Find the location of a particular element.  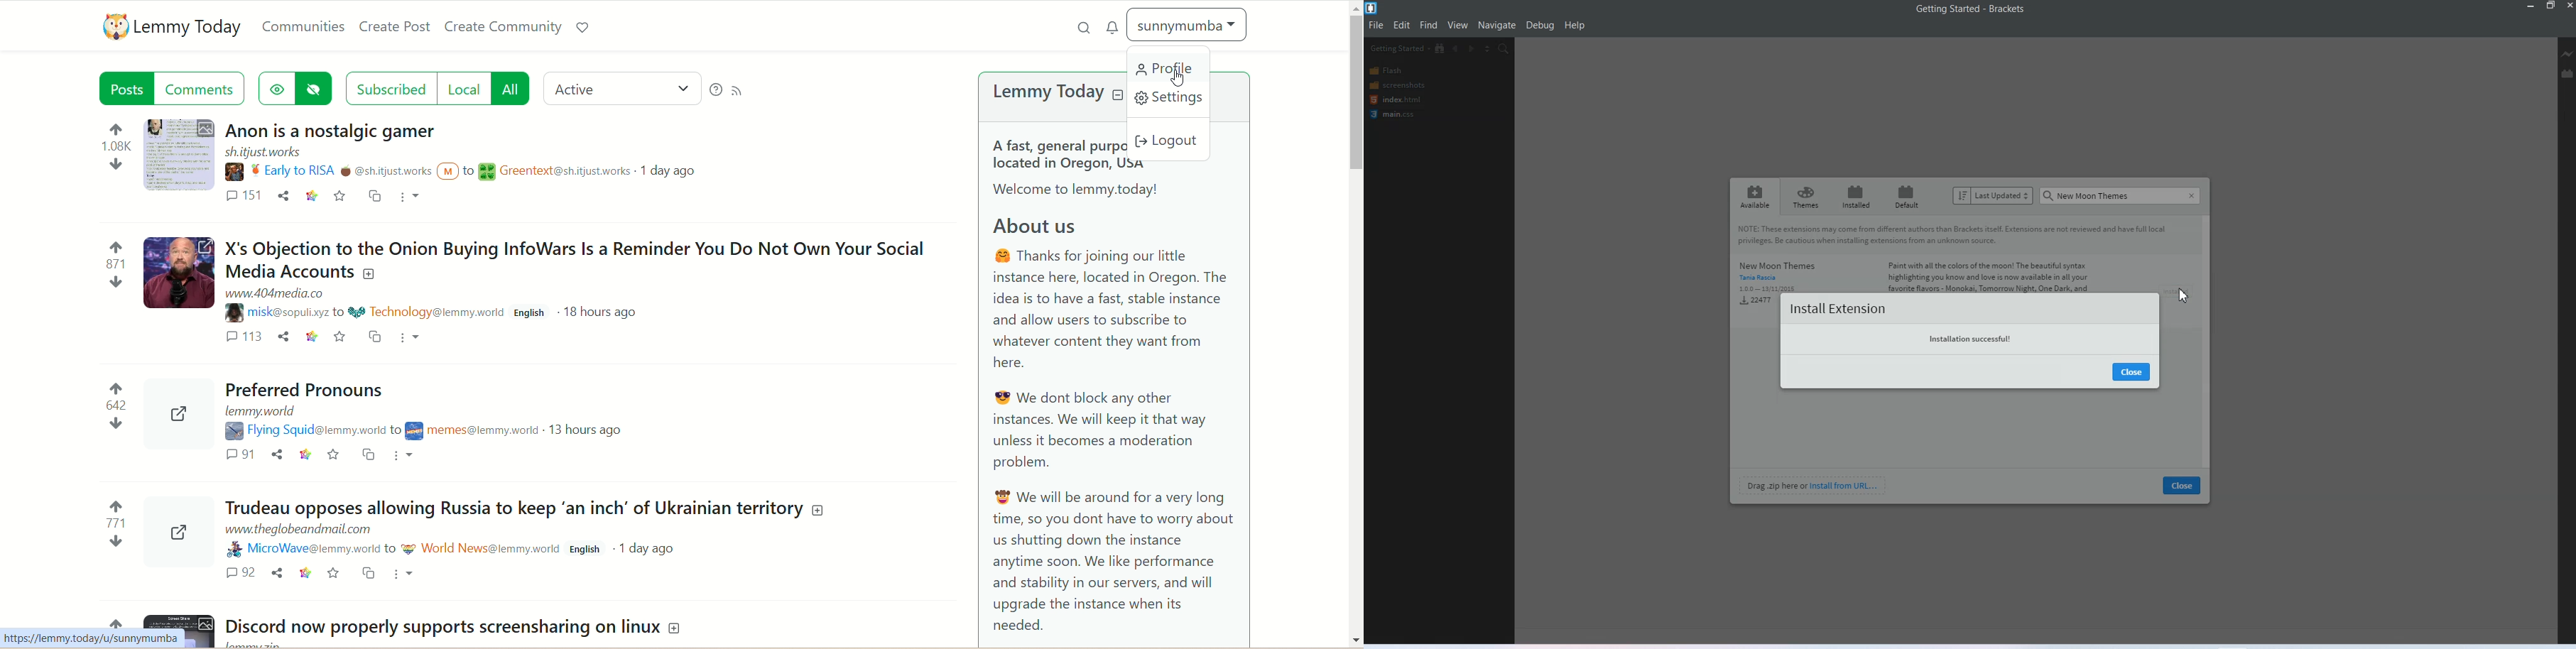

Post on"Trudeau opposes allowing Russia to keep ‘an inch’ of Ukrainian territory" is located at coordinates (519, 508).